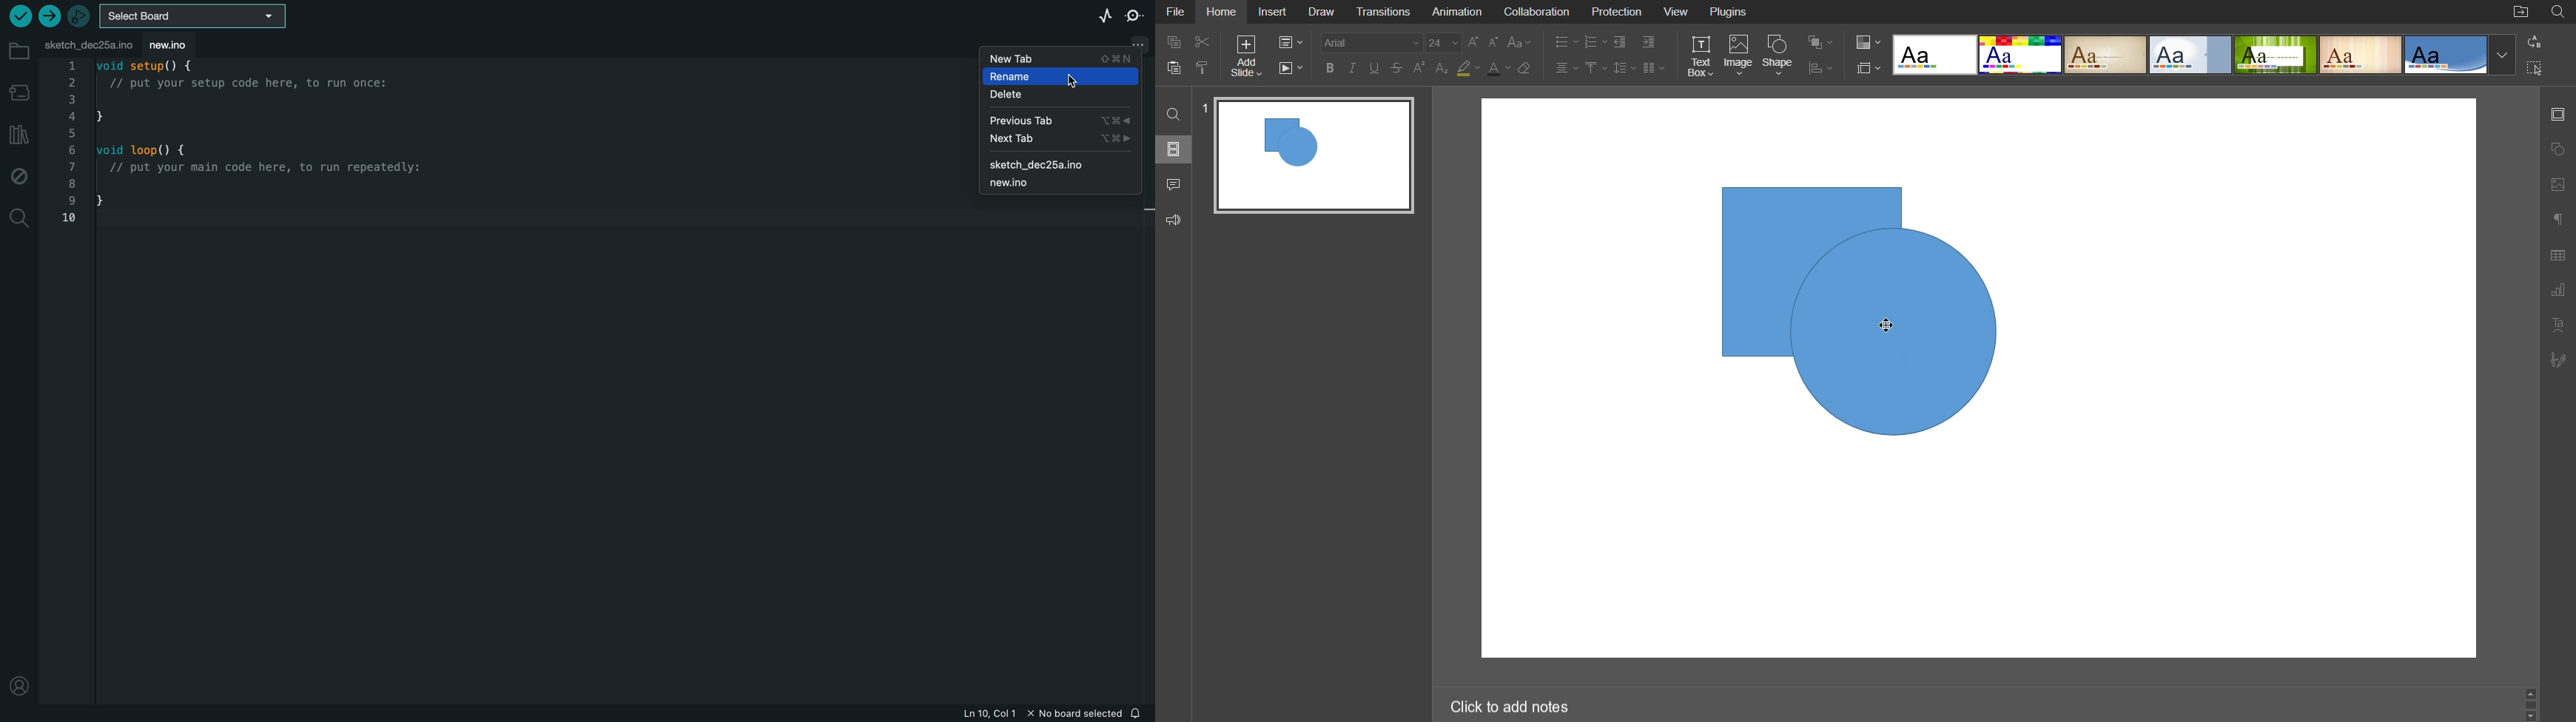 The height and width of the screenshot is (728, 2576). I want to click on Shape Settings, so click(2558, 150).